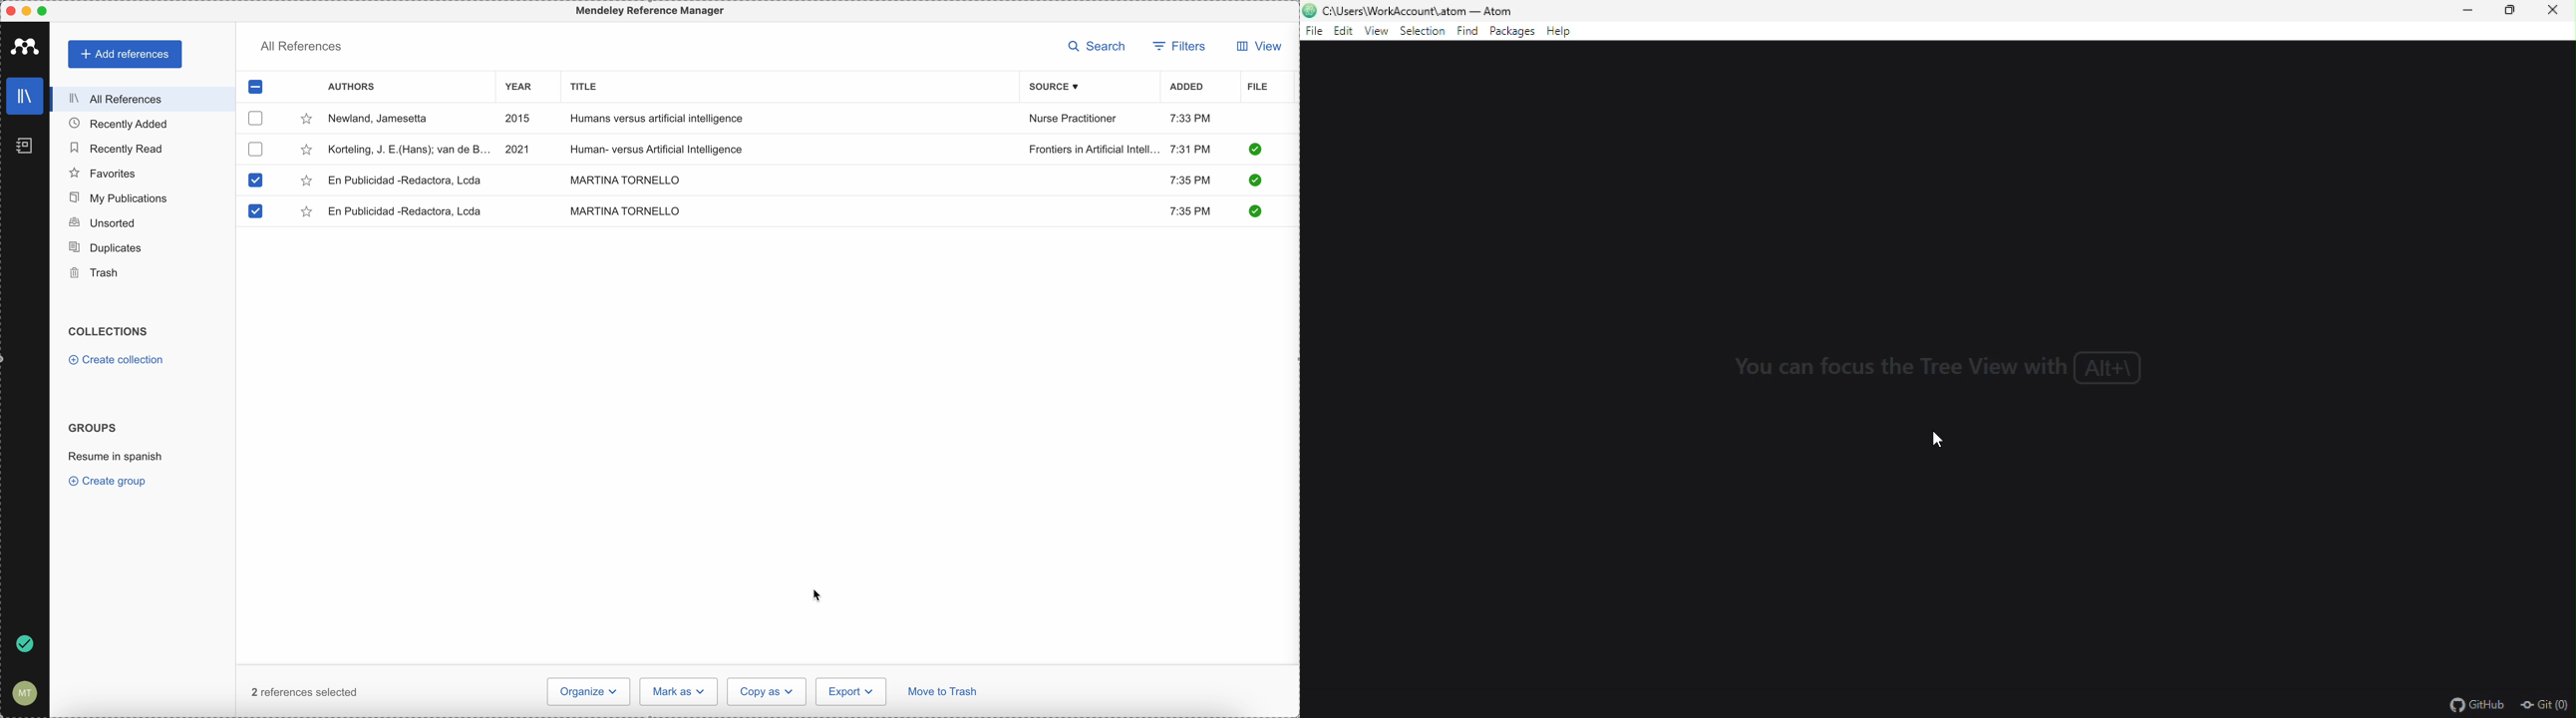 This screenshot has height=728, width=2576. Describe the element at coordinates (1191, 148) in the screenshot. I see `7:31 PM` at that location.